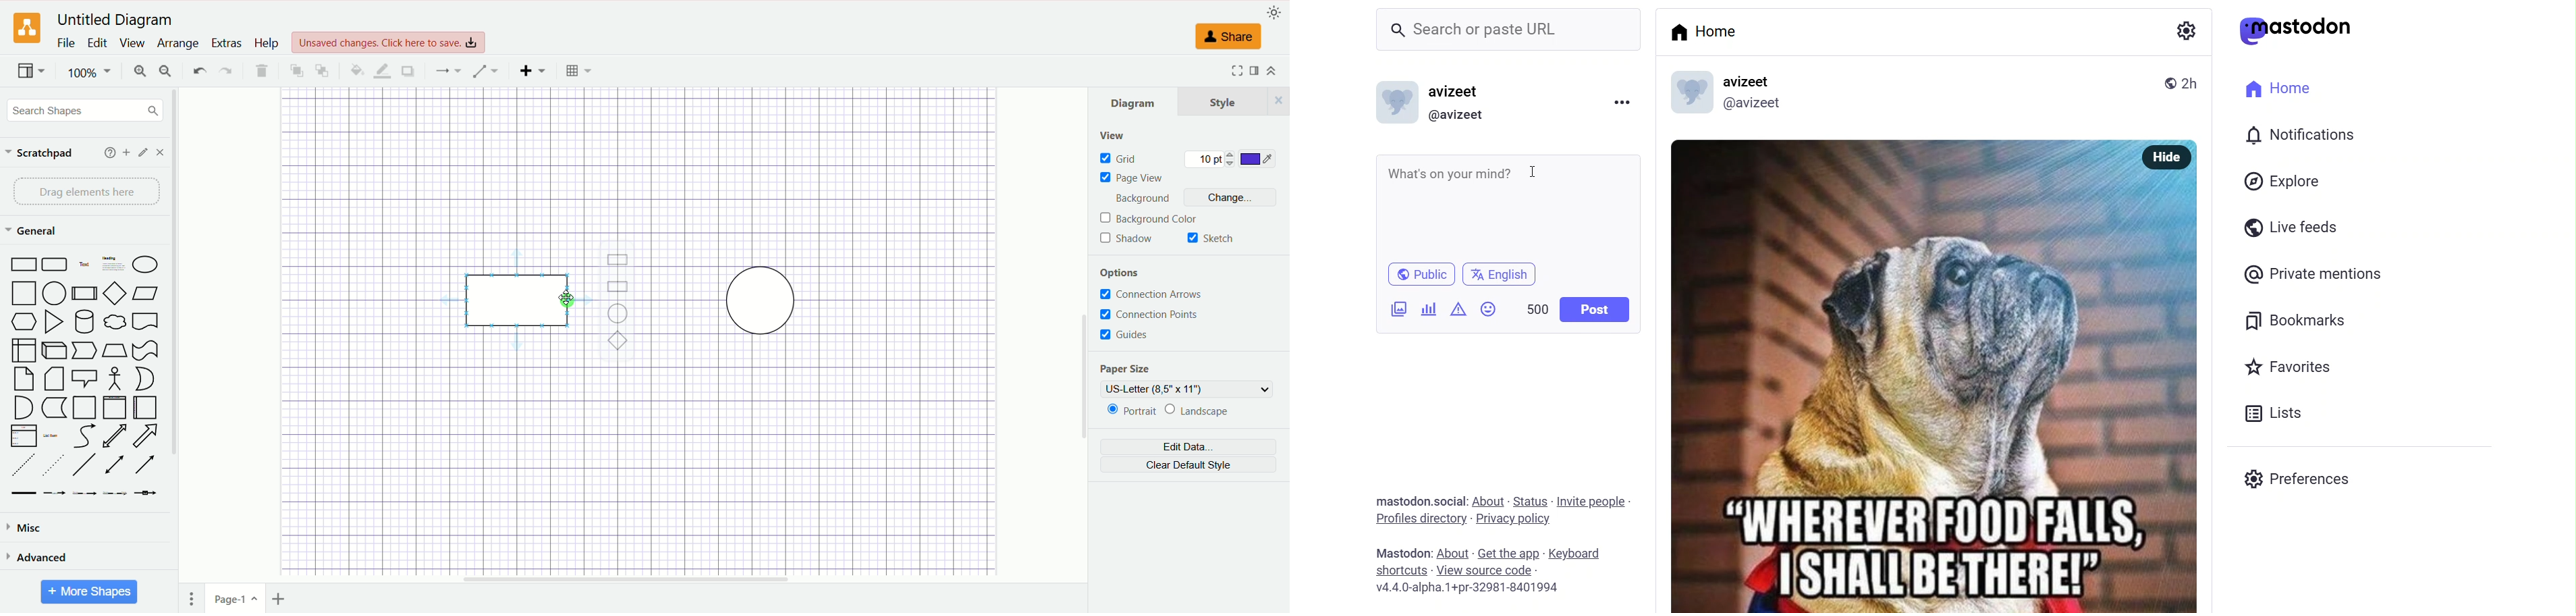  What do you see at coordinates (1256, 157) in the screenshot?
I see `color` at bounding box center [1256, 157].